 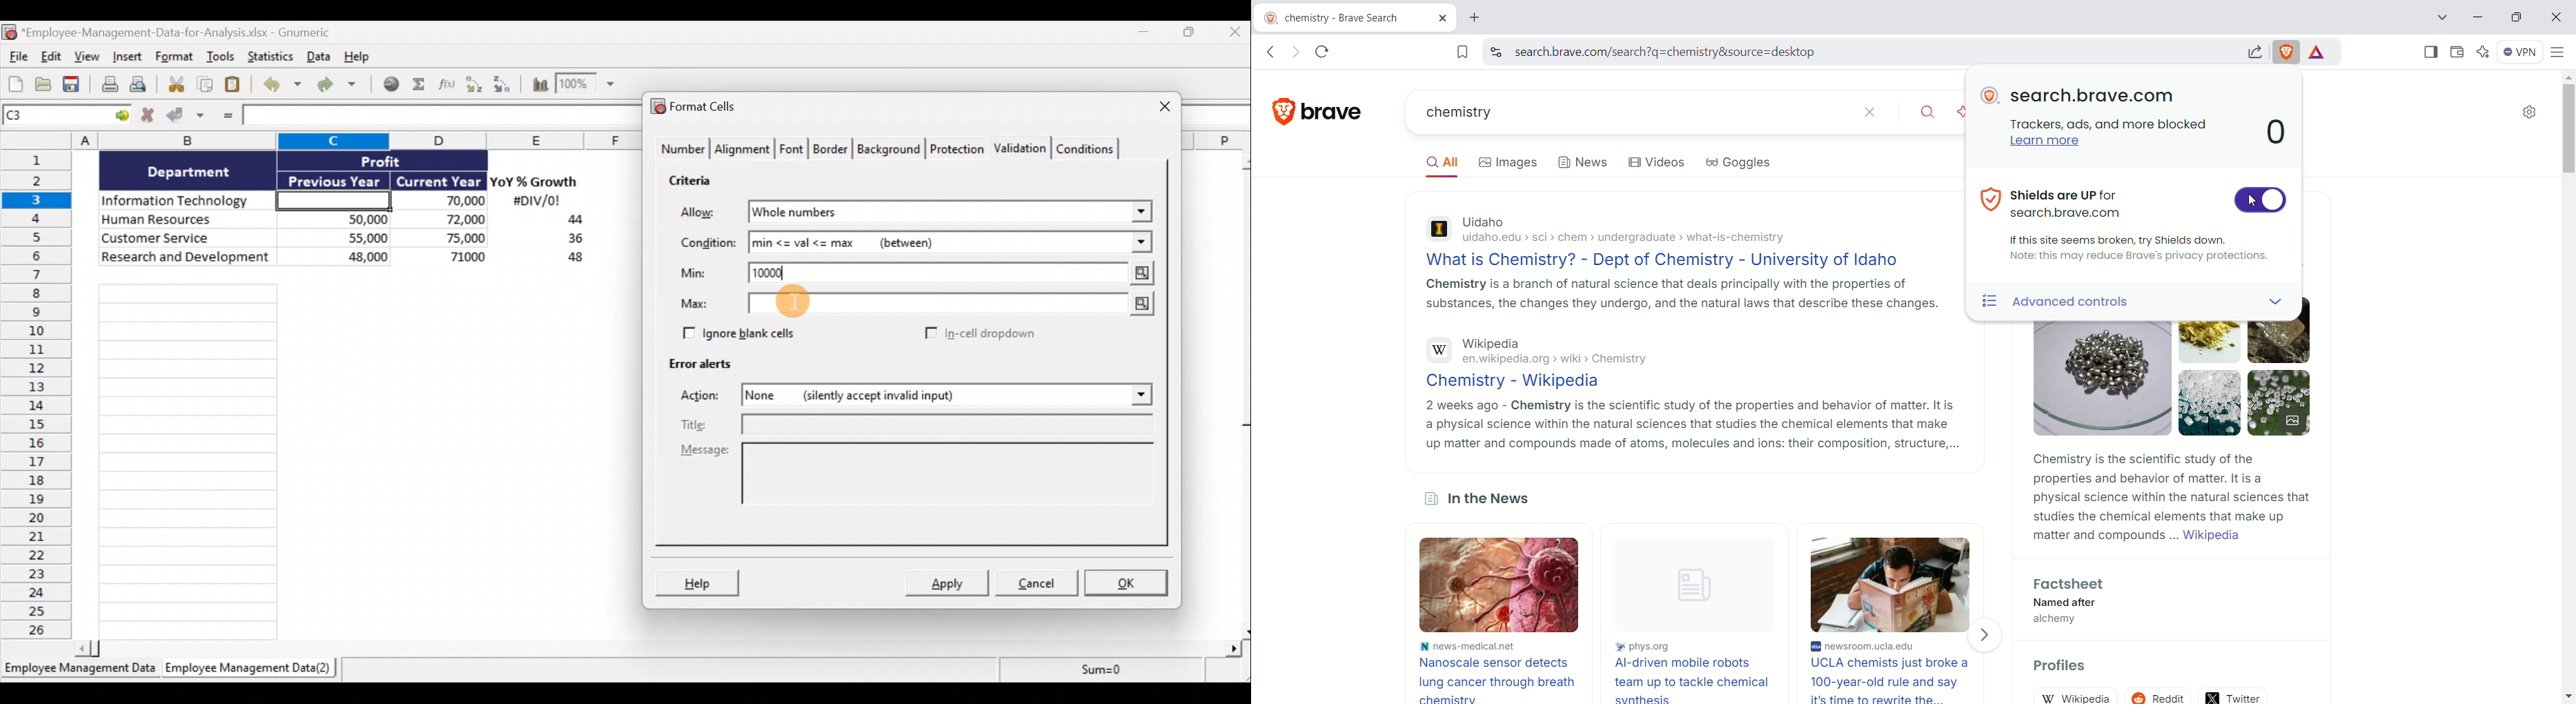 What do you see at coordinates (1354, 16) in the screenshot?
I see `chemistry - brave search` at bounding box center [1354, 16].